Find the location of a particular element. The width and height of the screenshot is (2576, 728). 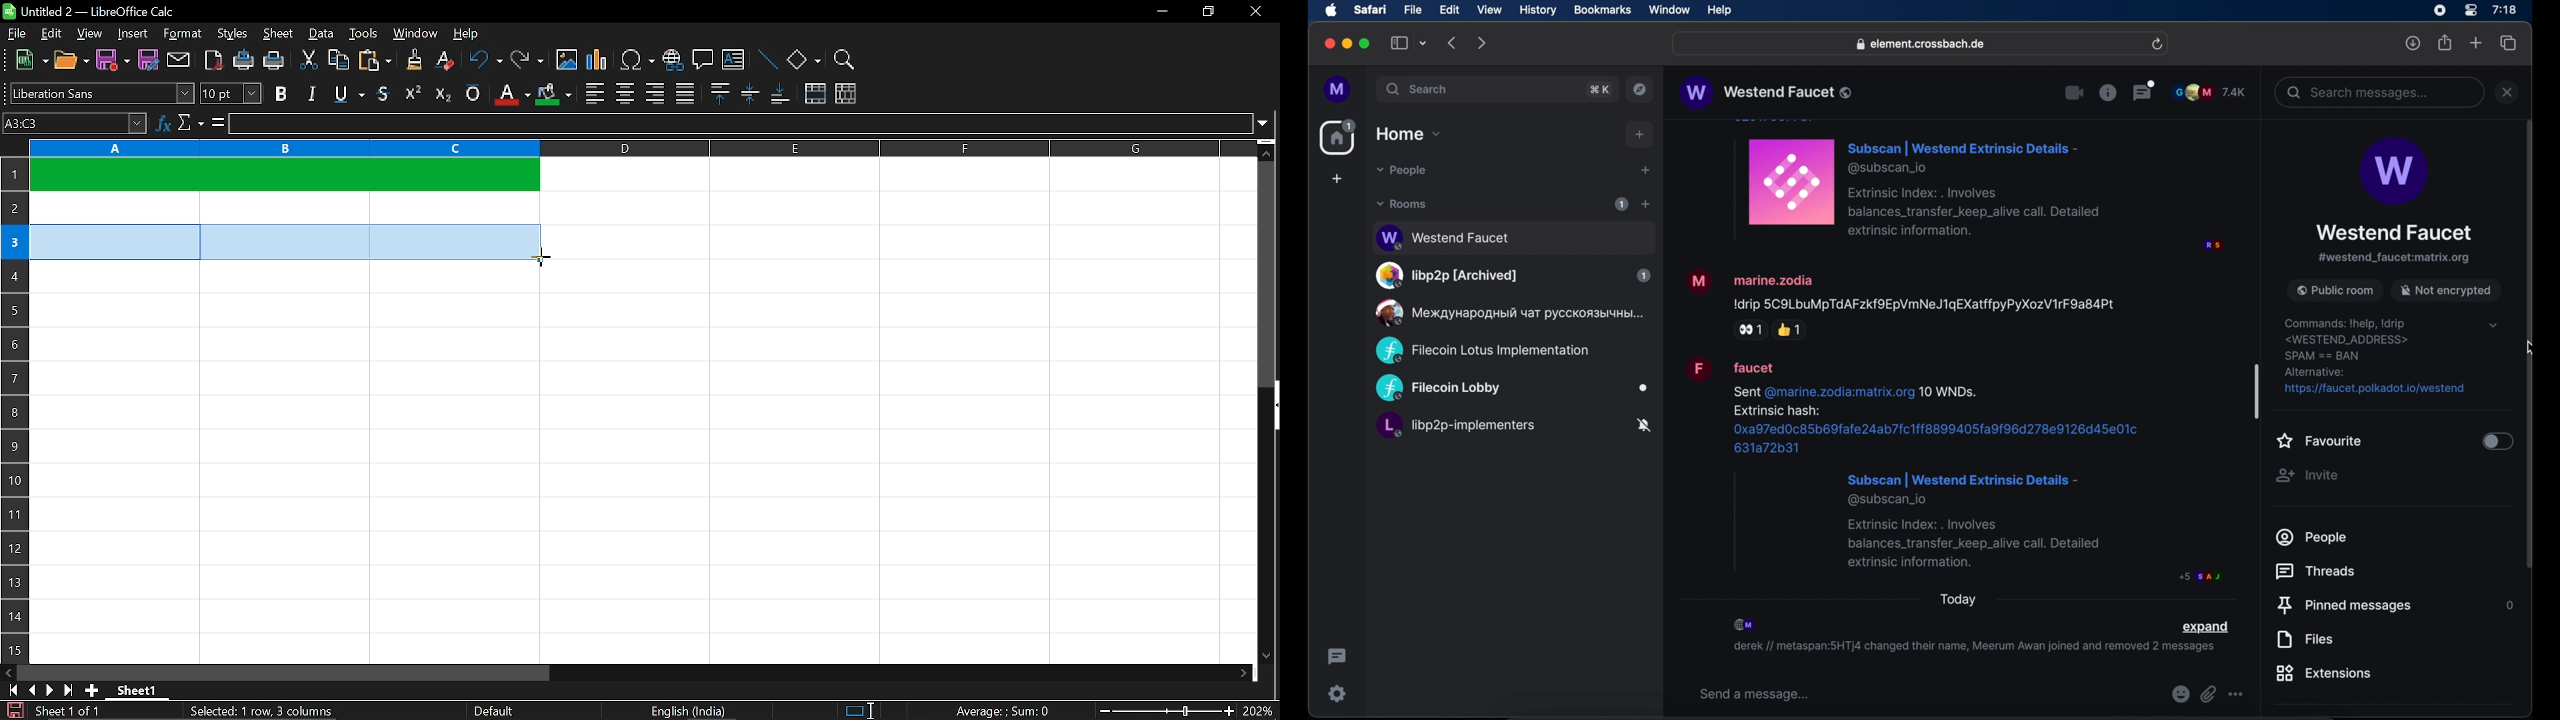

room notification is located at coordinates (1973, 649).